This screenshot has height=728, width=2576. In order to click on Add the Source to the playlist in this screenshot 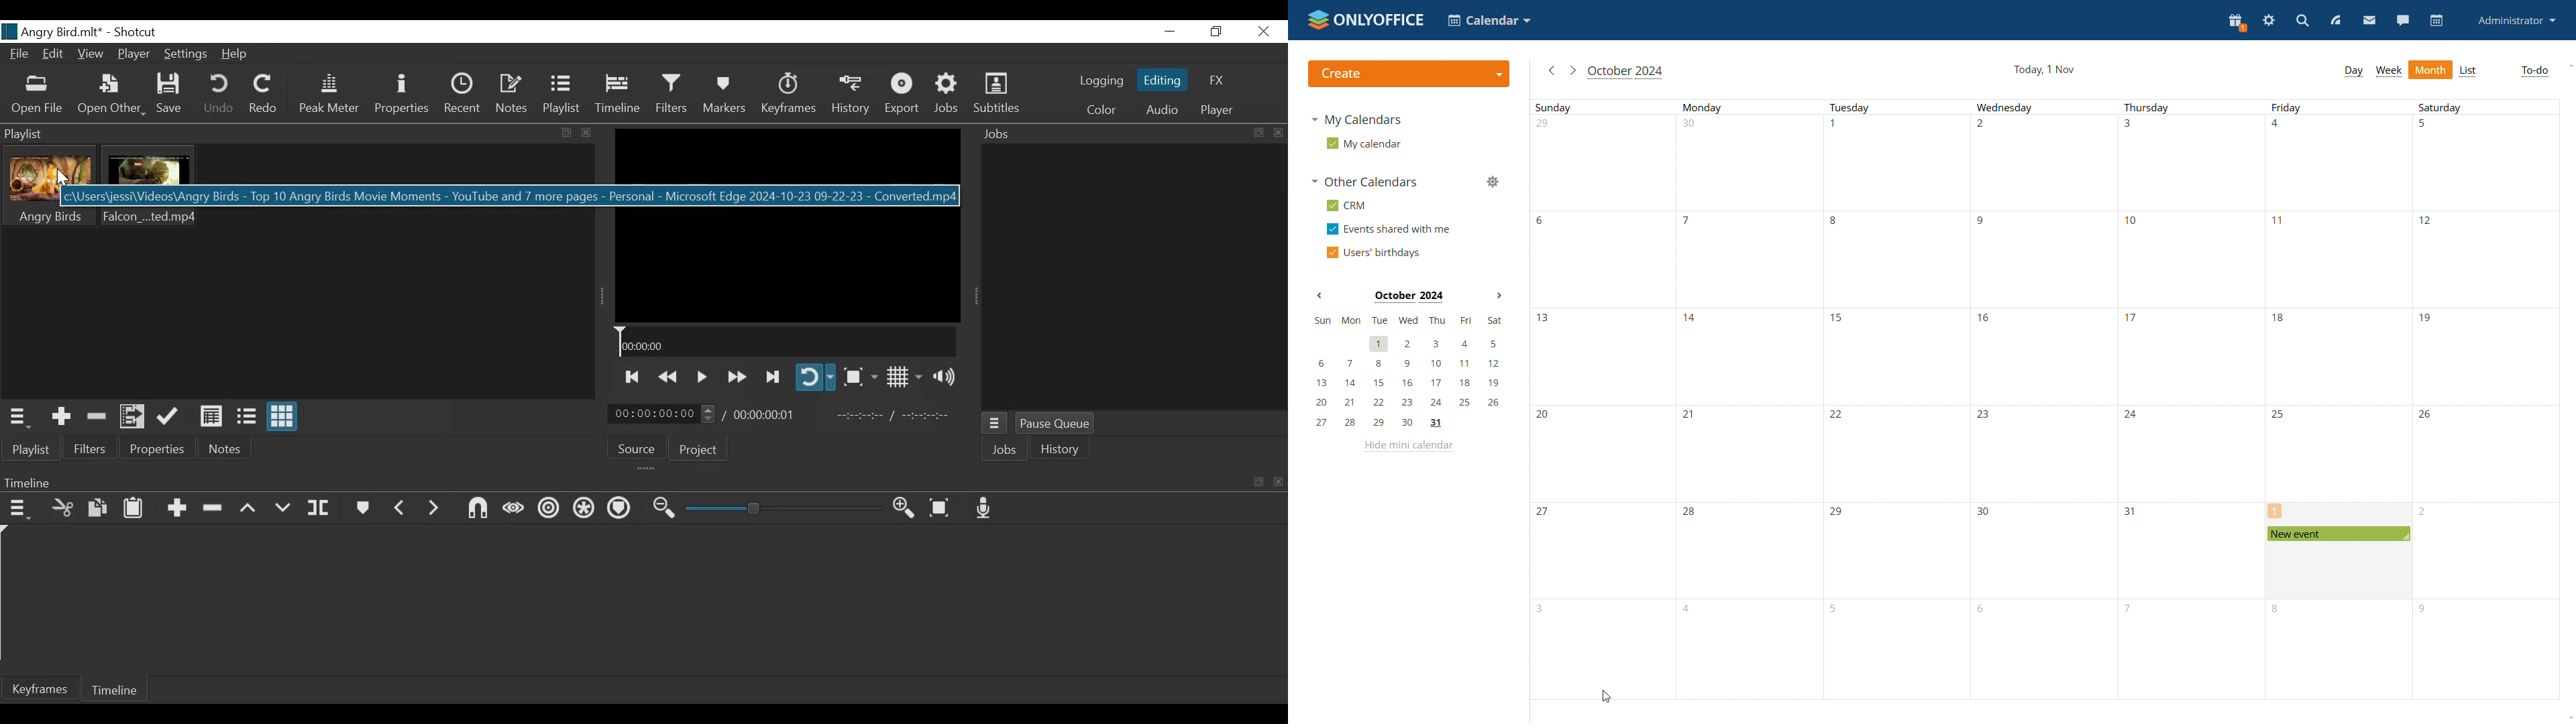, I will do `click(59, 416)`.